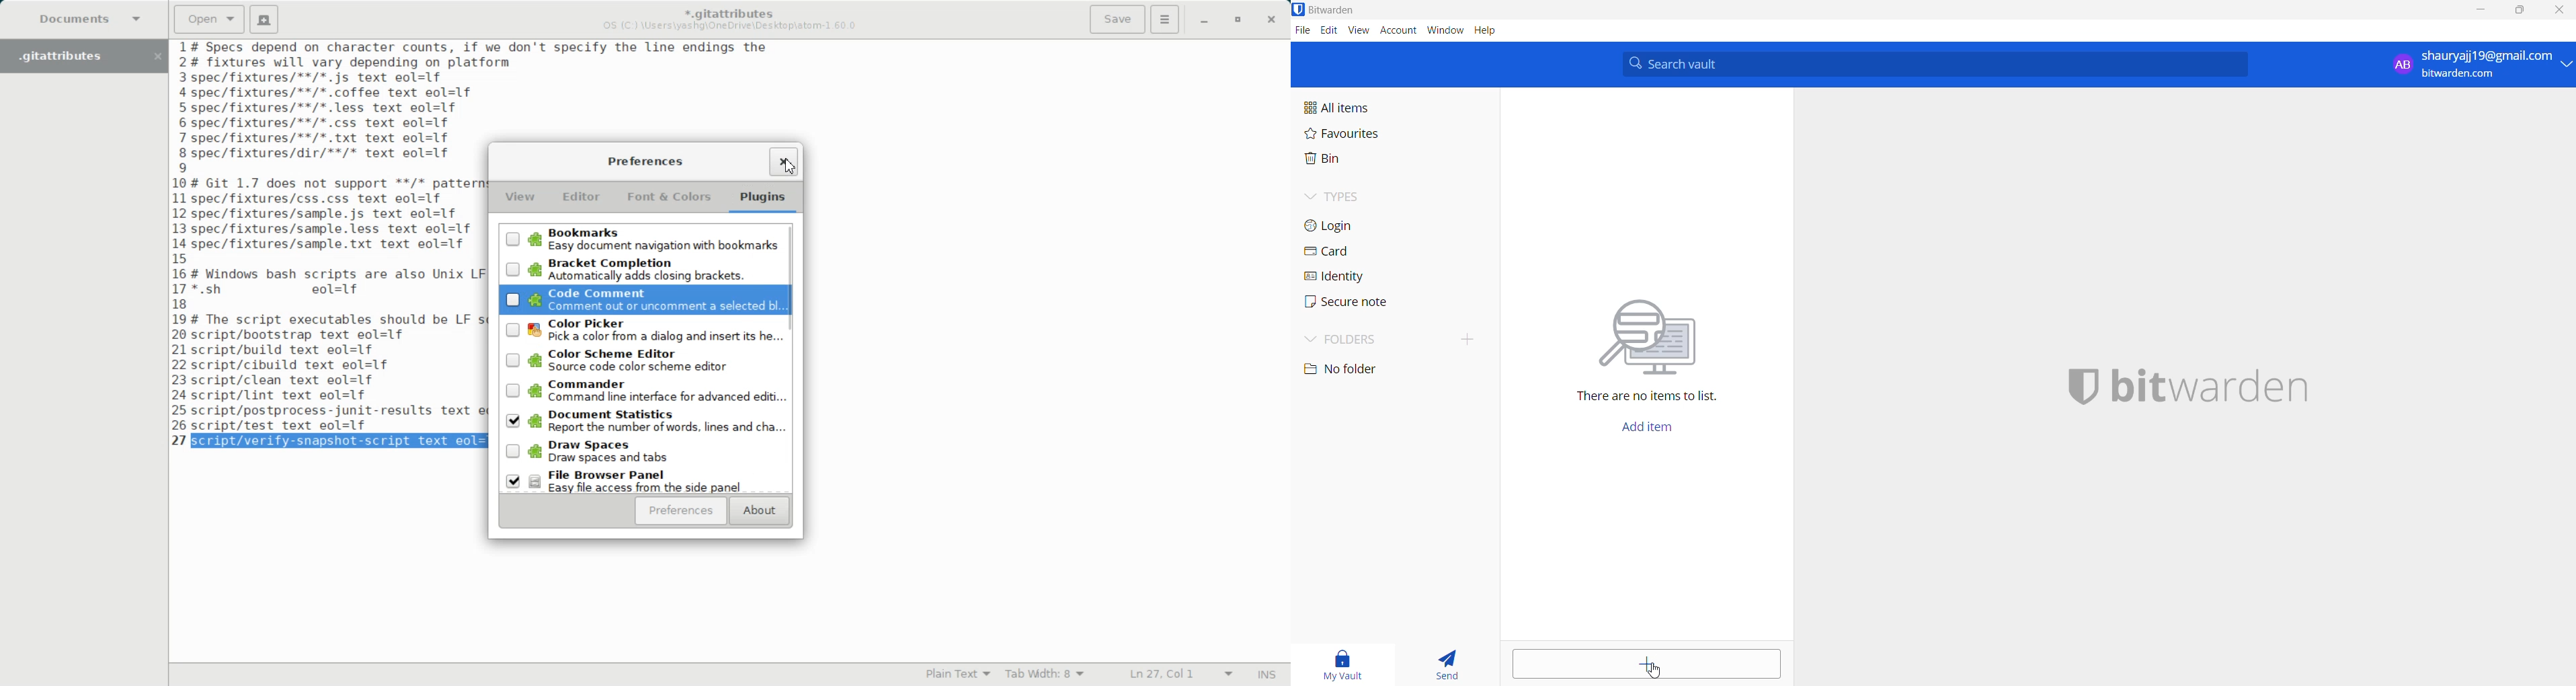  I want to click on identity, so click(1366, 276).